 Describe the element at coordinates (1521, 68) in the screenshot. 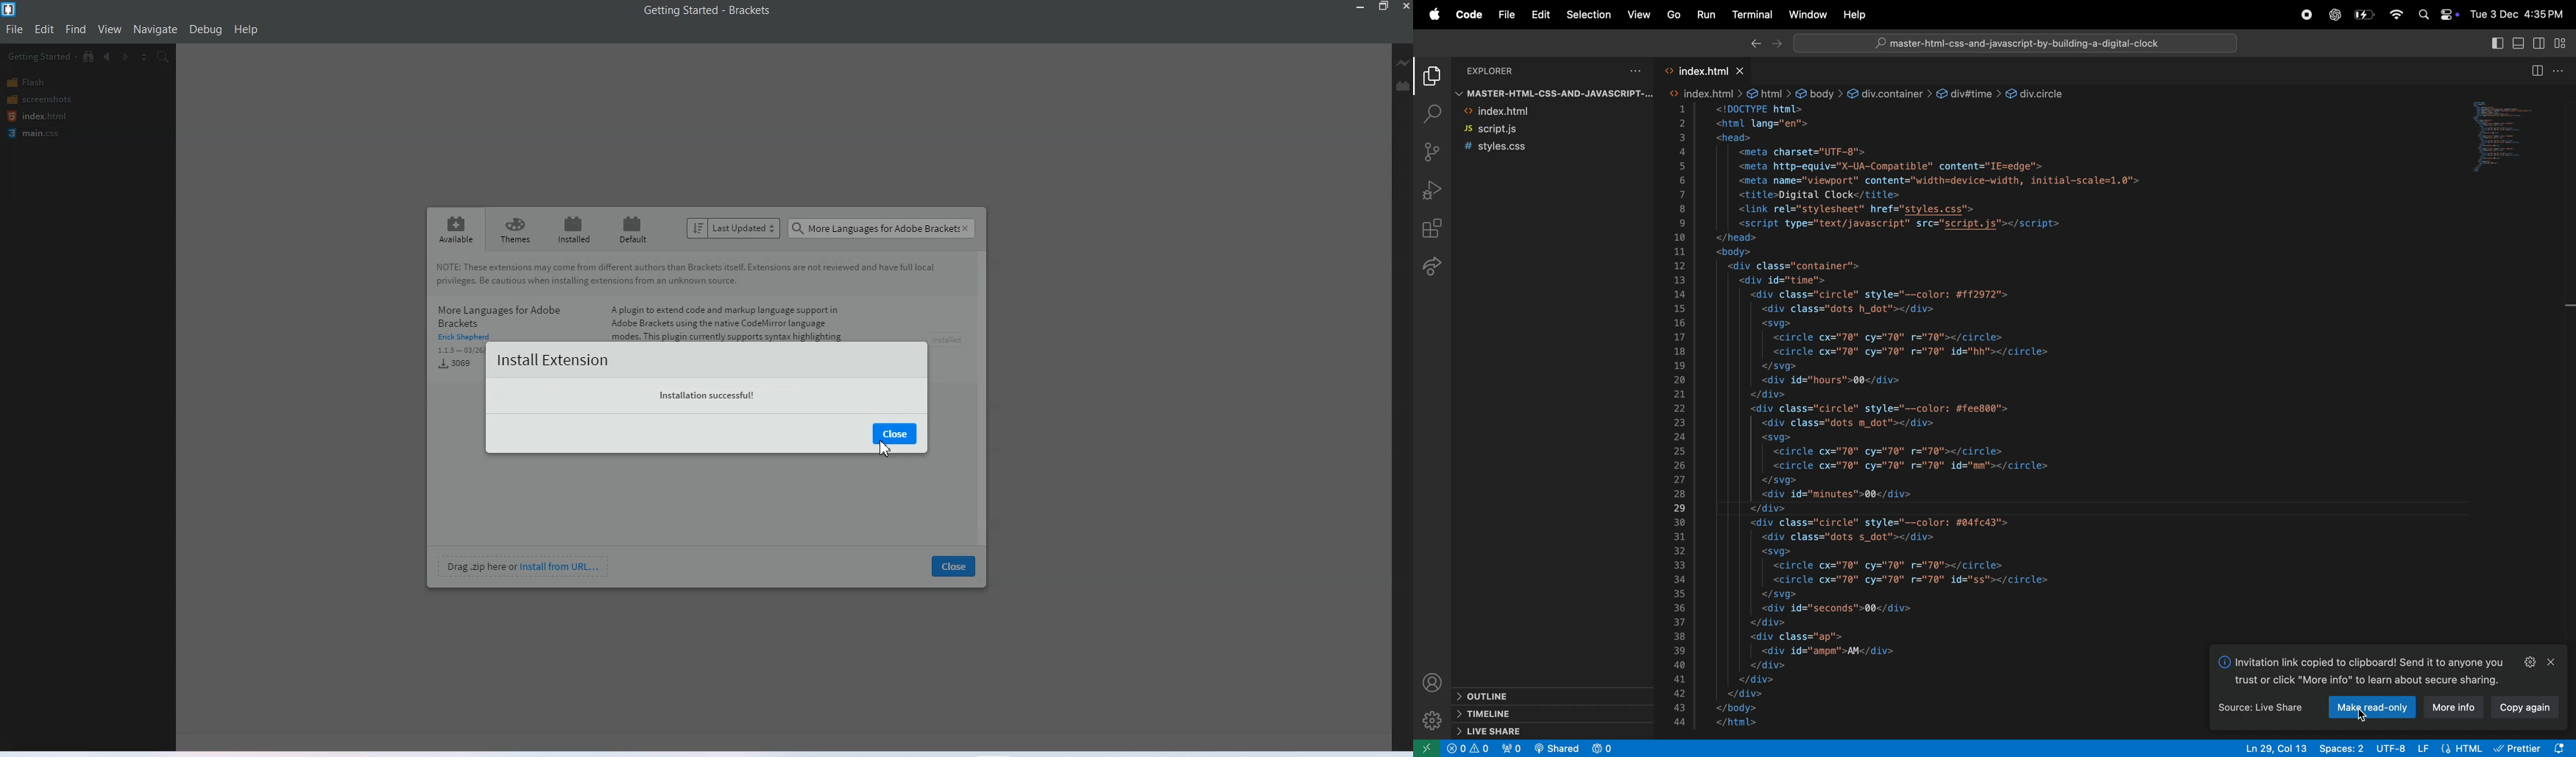

I see `explorer` at that location.